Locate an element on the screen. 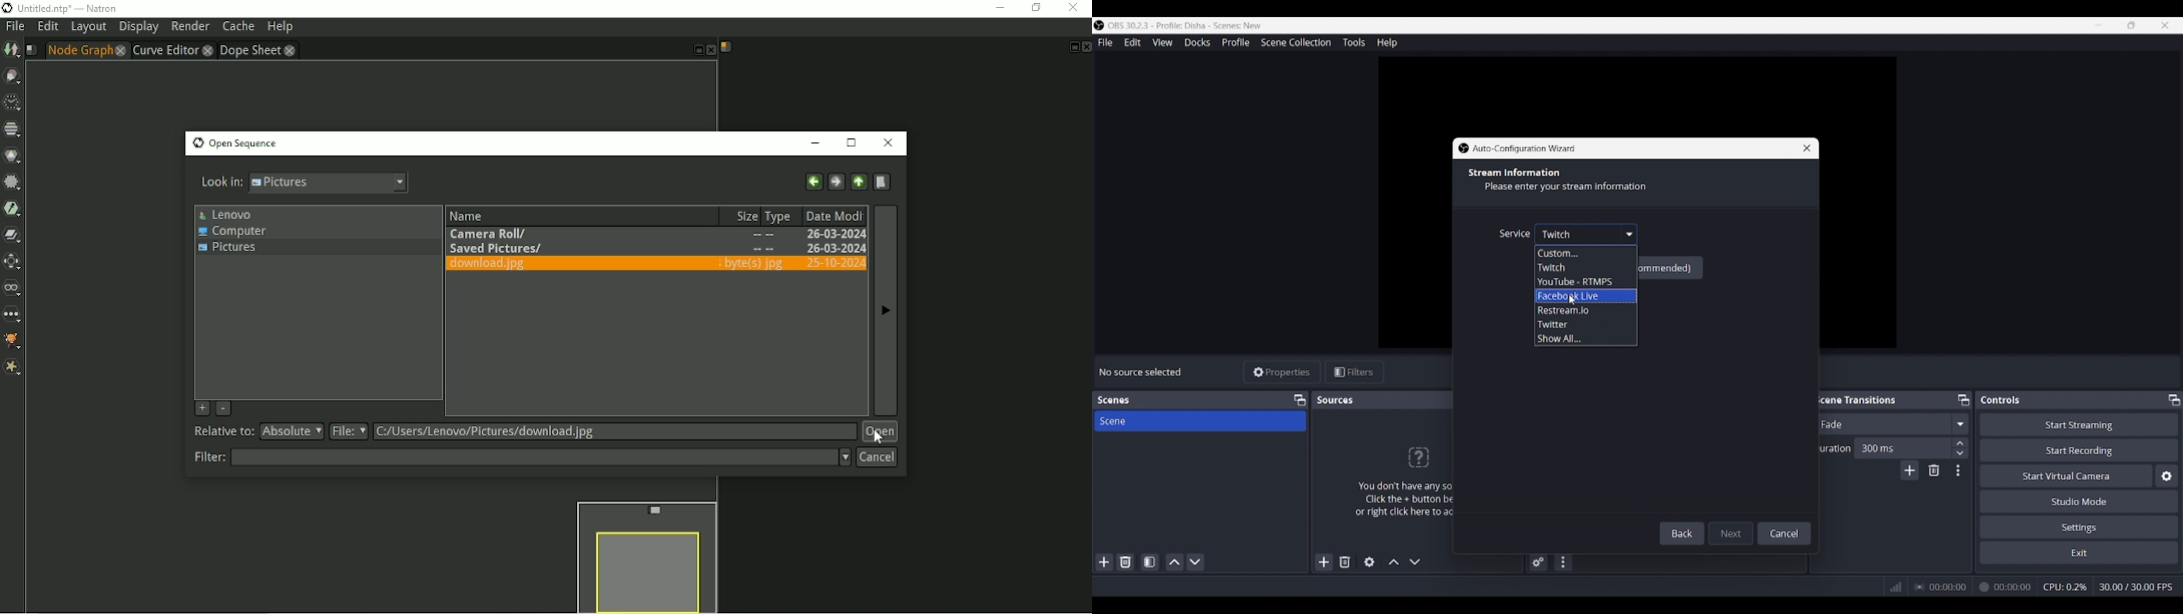 The width and height of the screenshot is (2184, 616). Keyer is located at coordinates (13, 208).